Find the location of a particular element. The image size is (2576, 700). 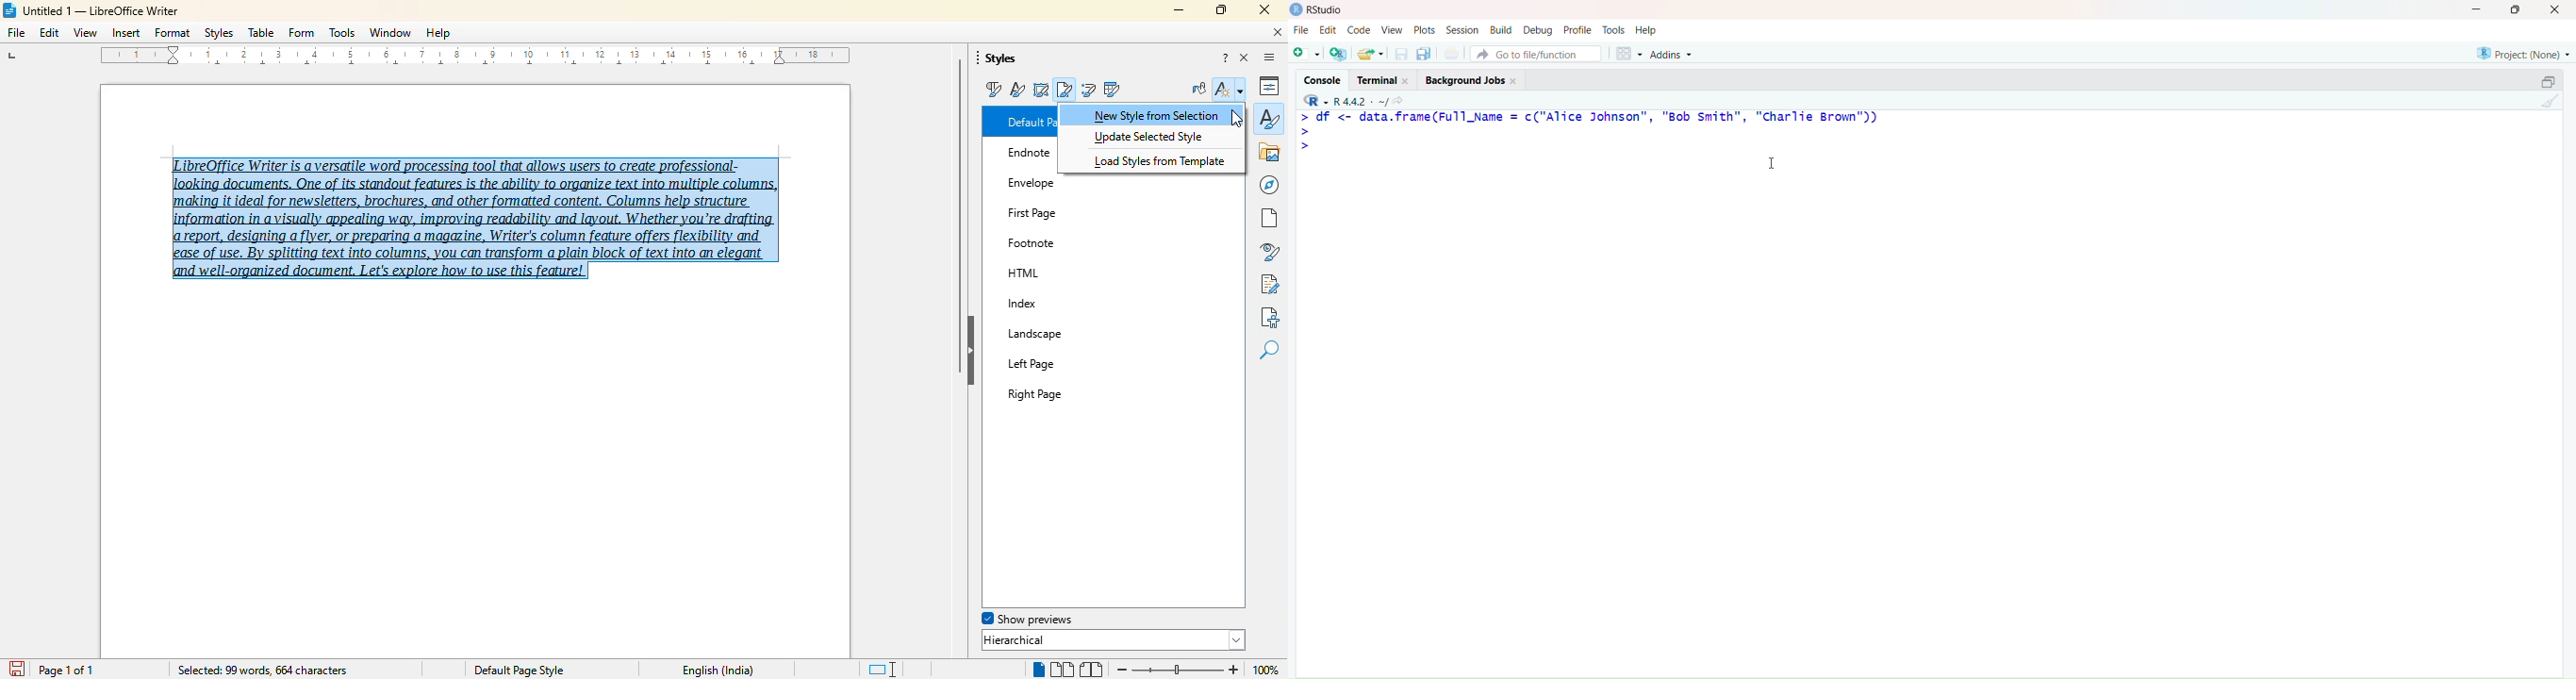

Tools is located at coordinates (1614, 29).